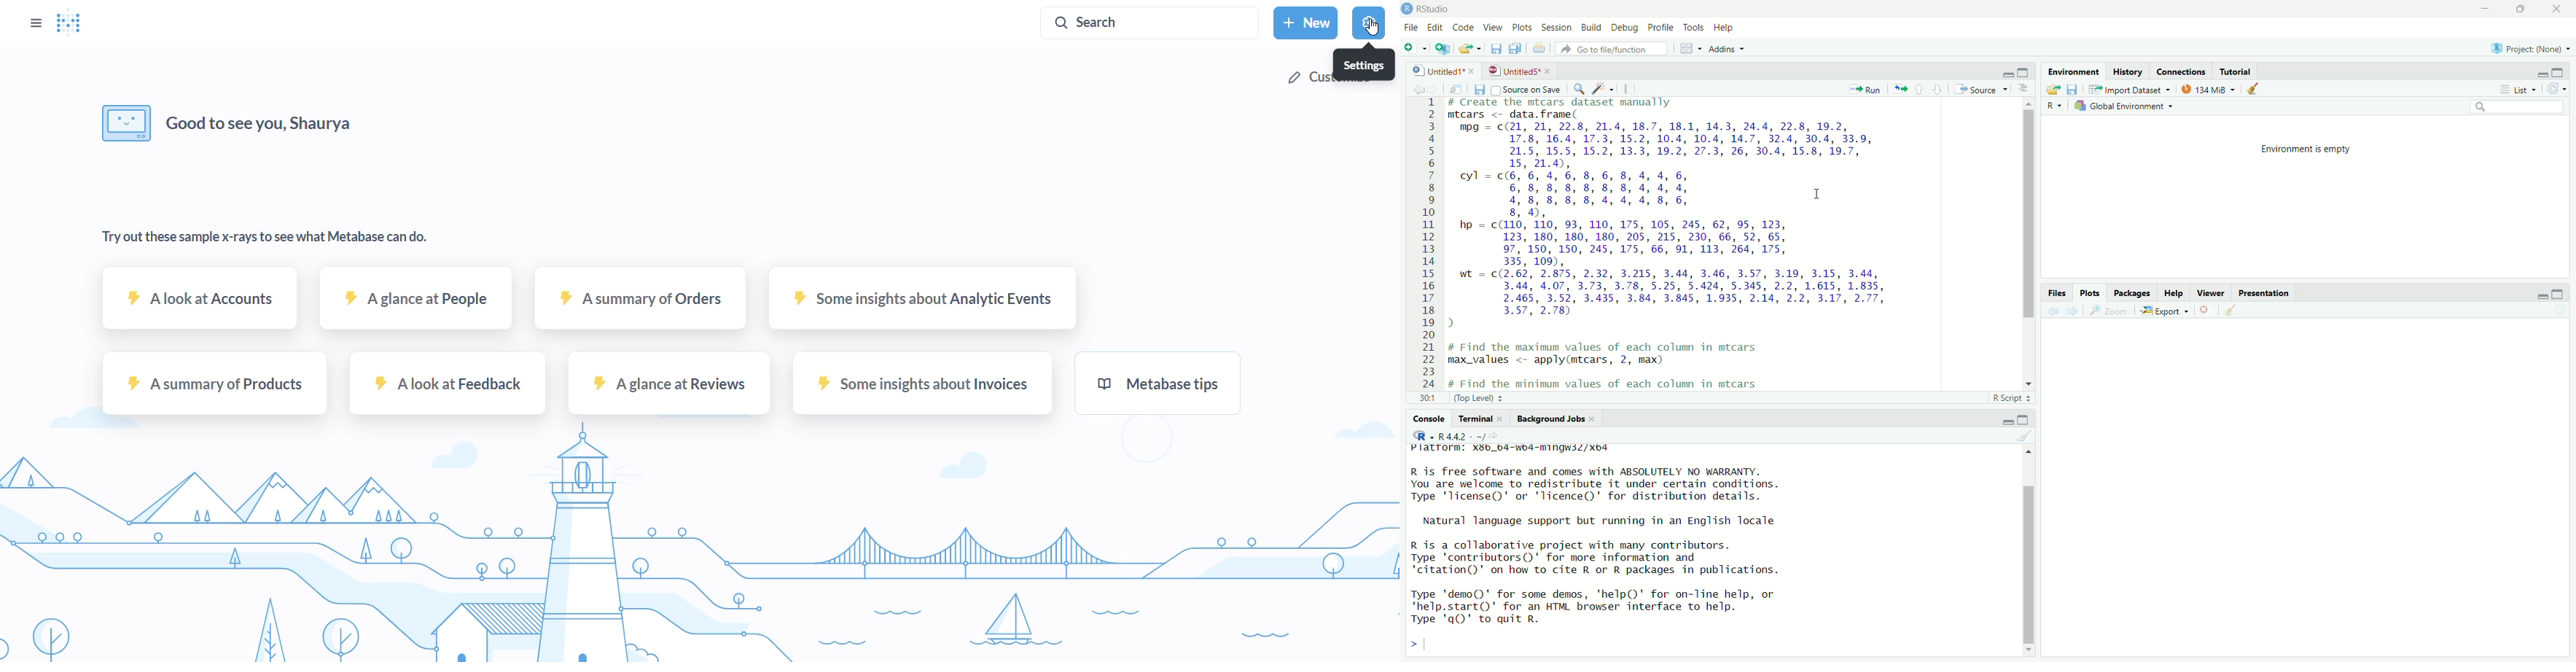 The image size is (2576, 672). What do you see at coordinates (2181, 71) in the screenshot?
I see `‘Connections` at bounding box center [2181, 71].